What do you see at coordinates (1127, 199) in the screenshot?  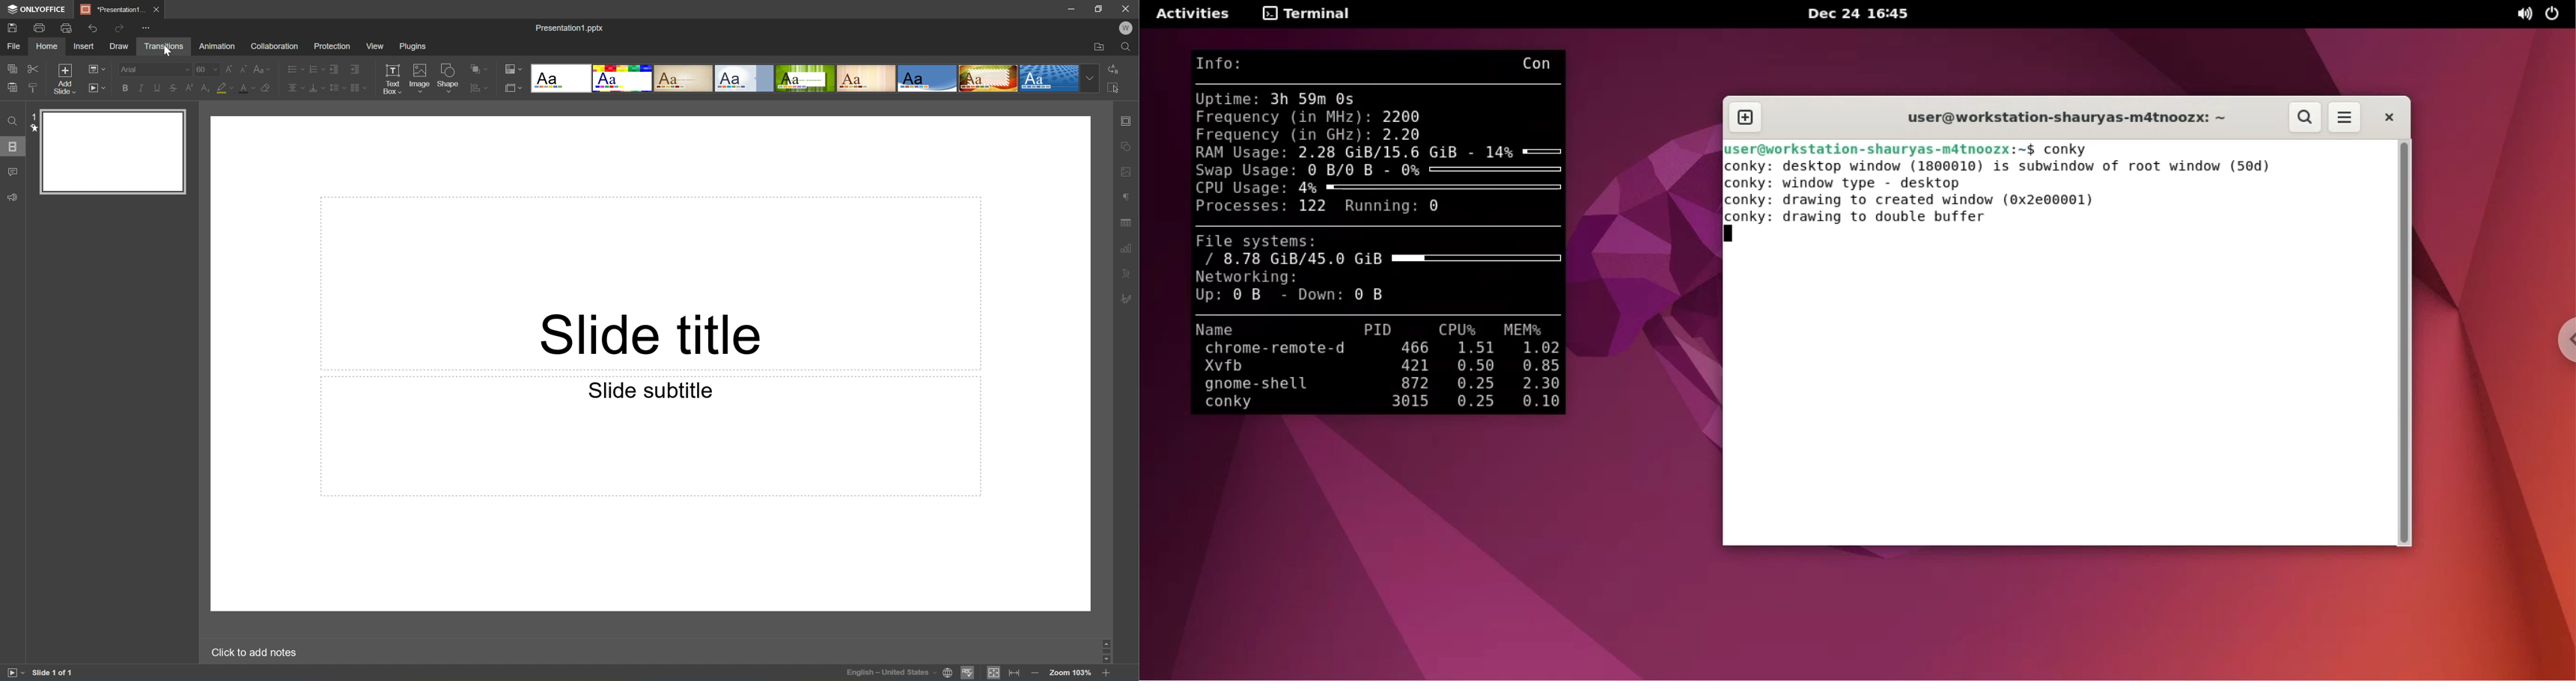 I see `Paragraph settings` at bounding box center [1127, 199].